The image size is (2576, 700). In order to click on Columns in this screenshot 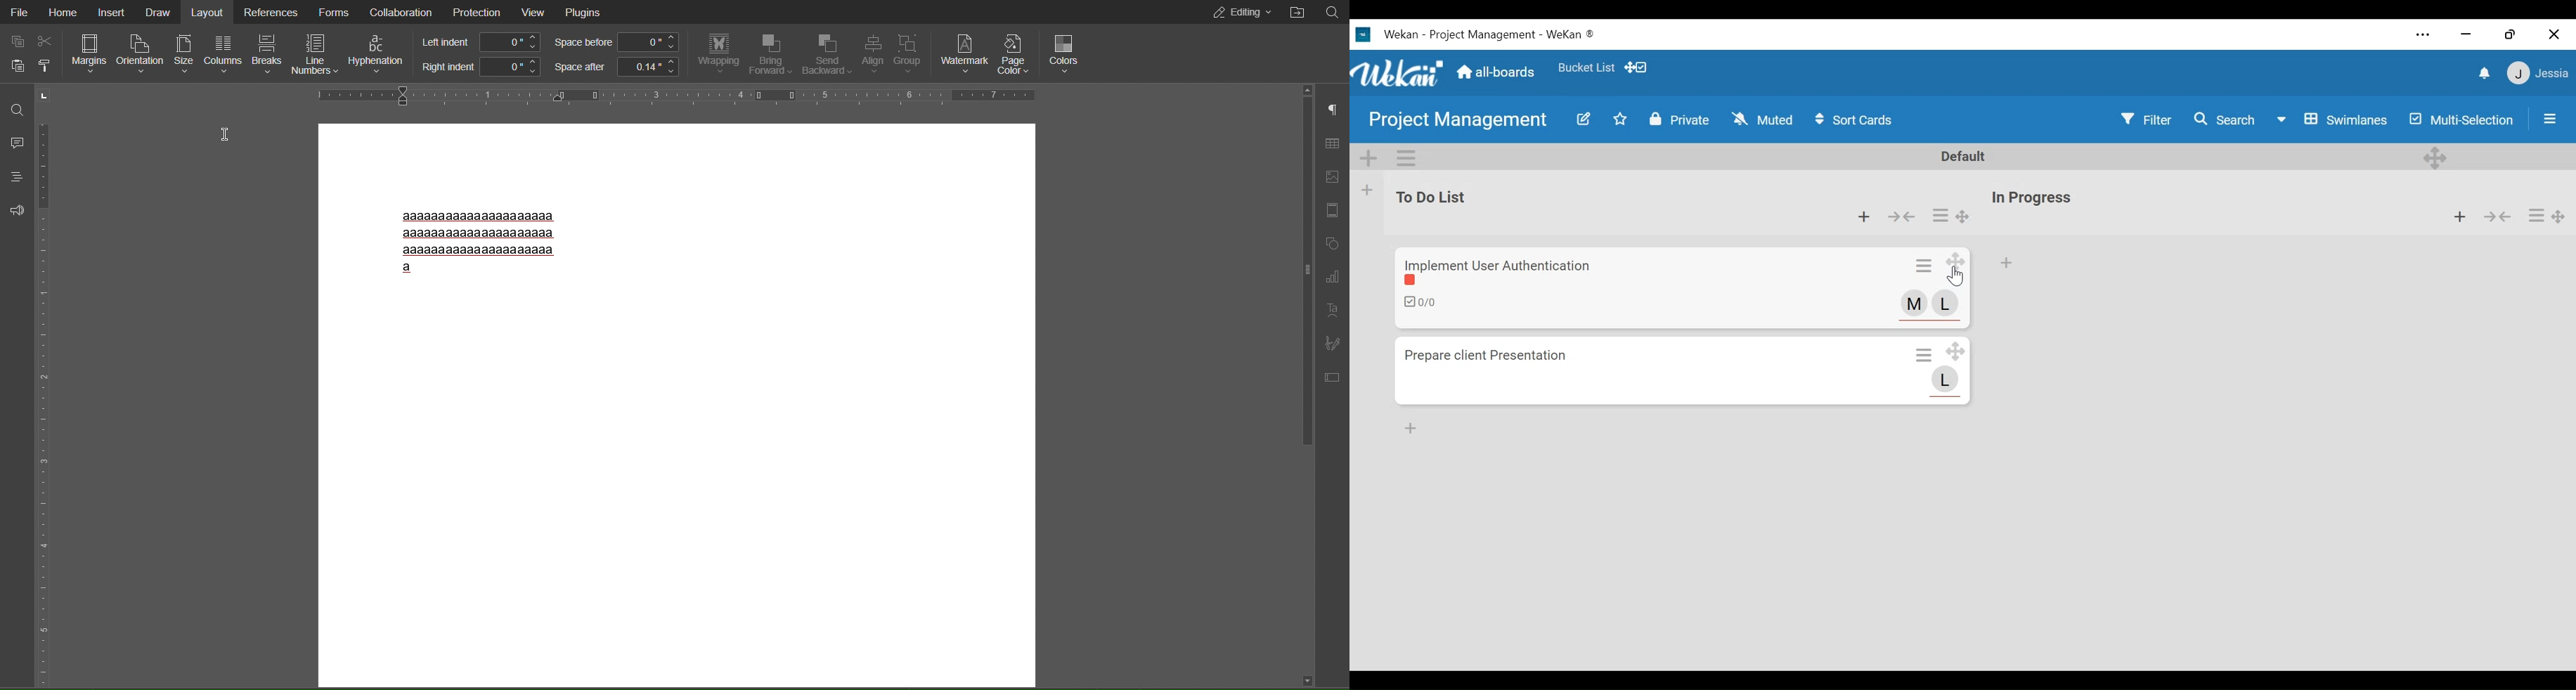, I will do `click(224, 56)`.